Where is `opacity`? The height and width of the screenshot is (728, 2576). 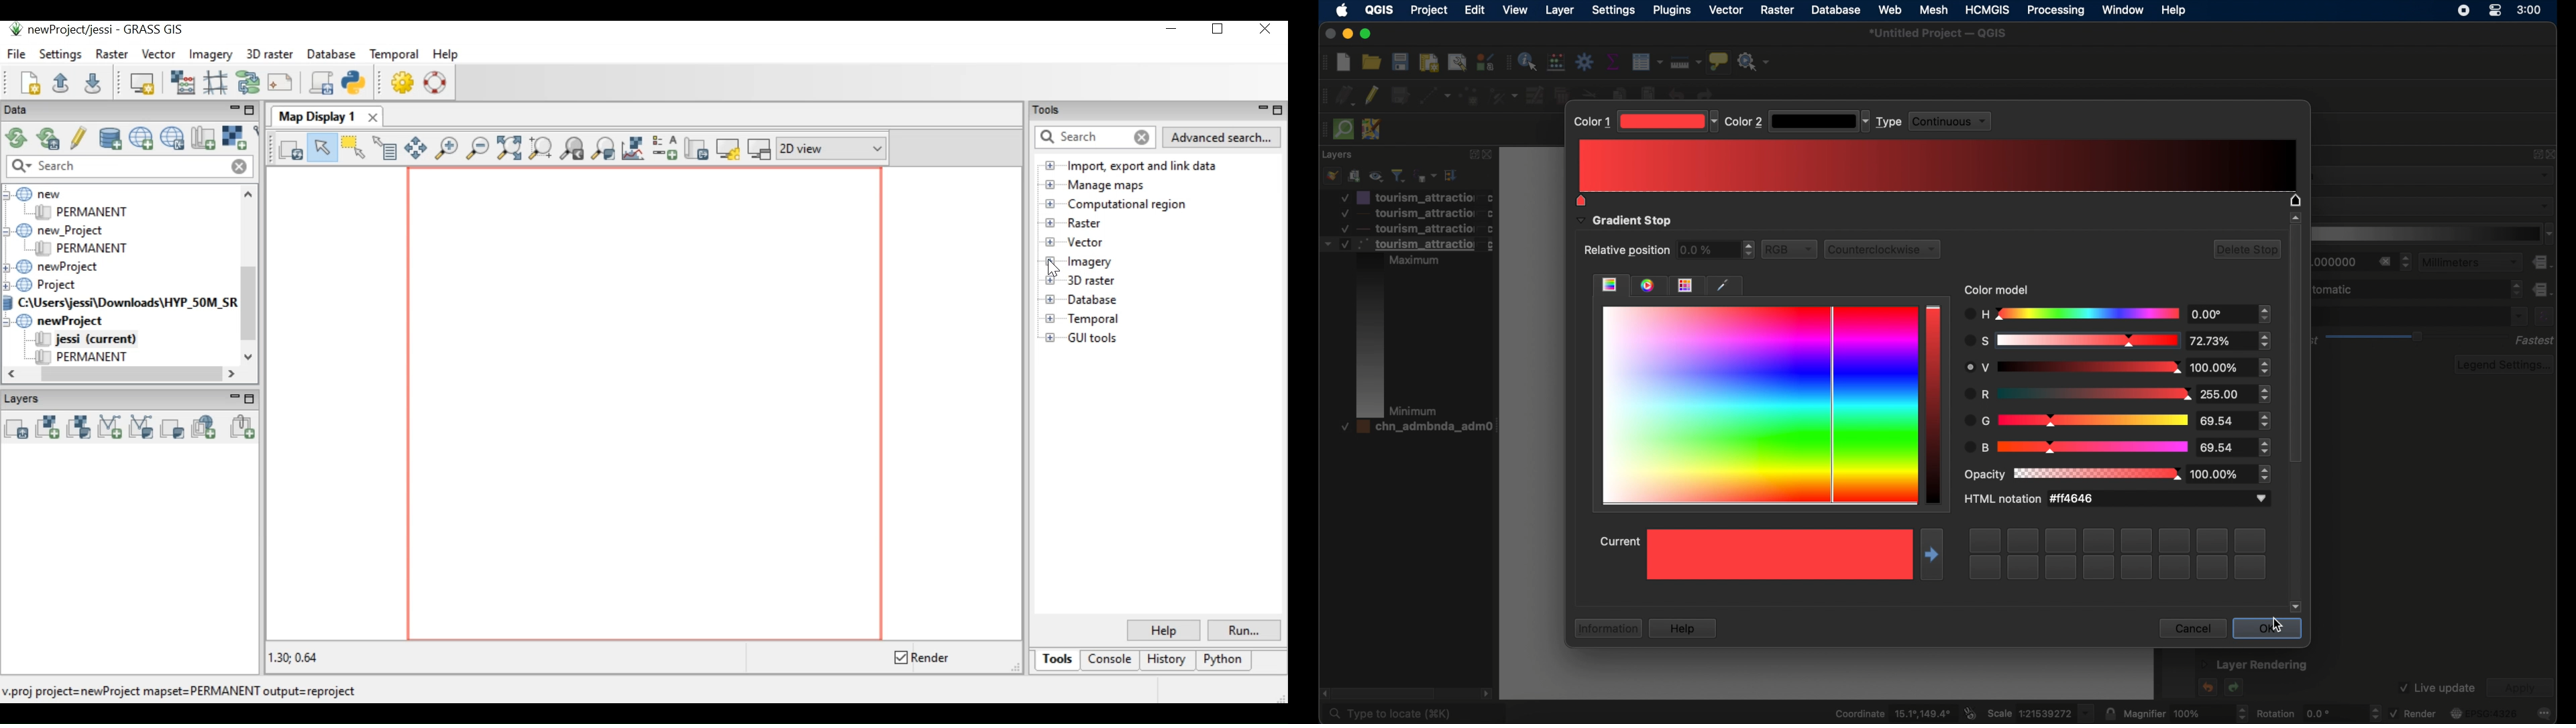 opacity is located at coordinates (1980, 473).